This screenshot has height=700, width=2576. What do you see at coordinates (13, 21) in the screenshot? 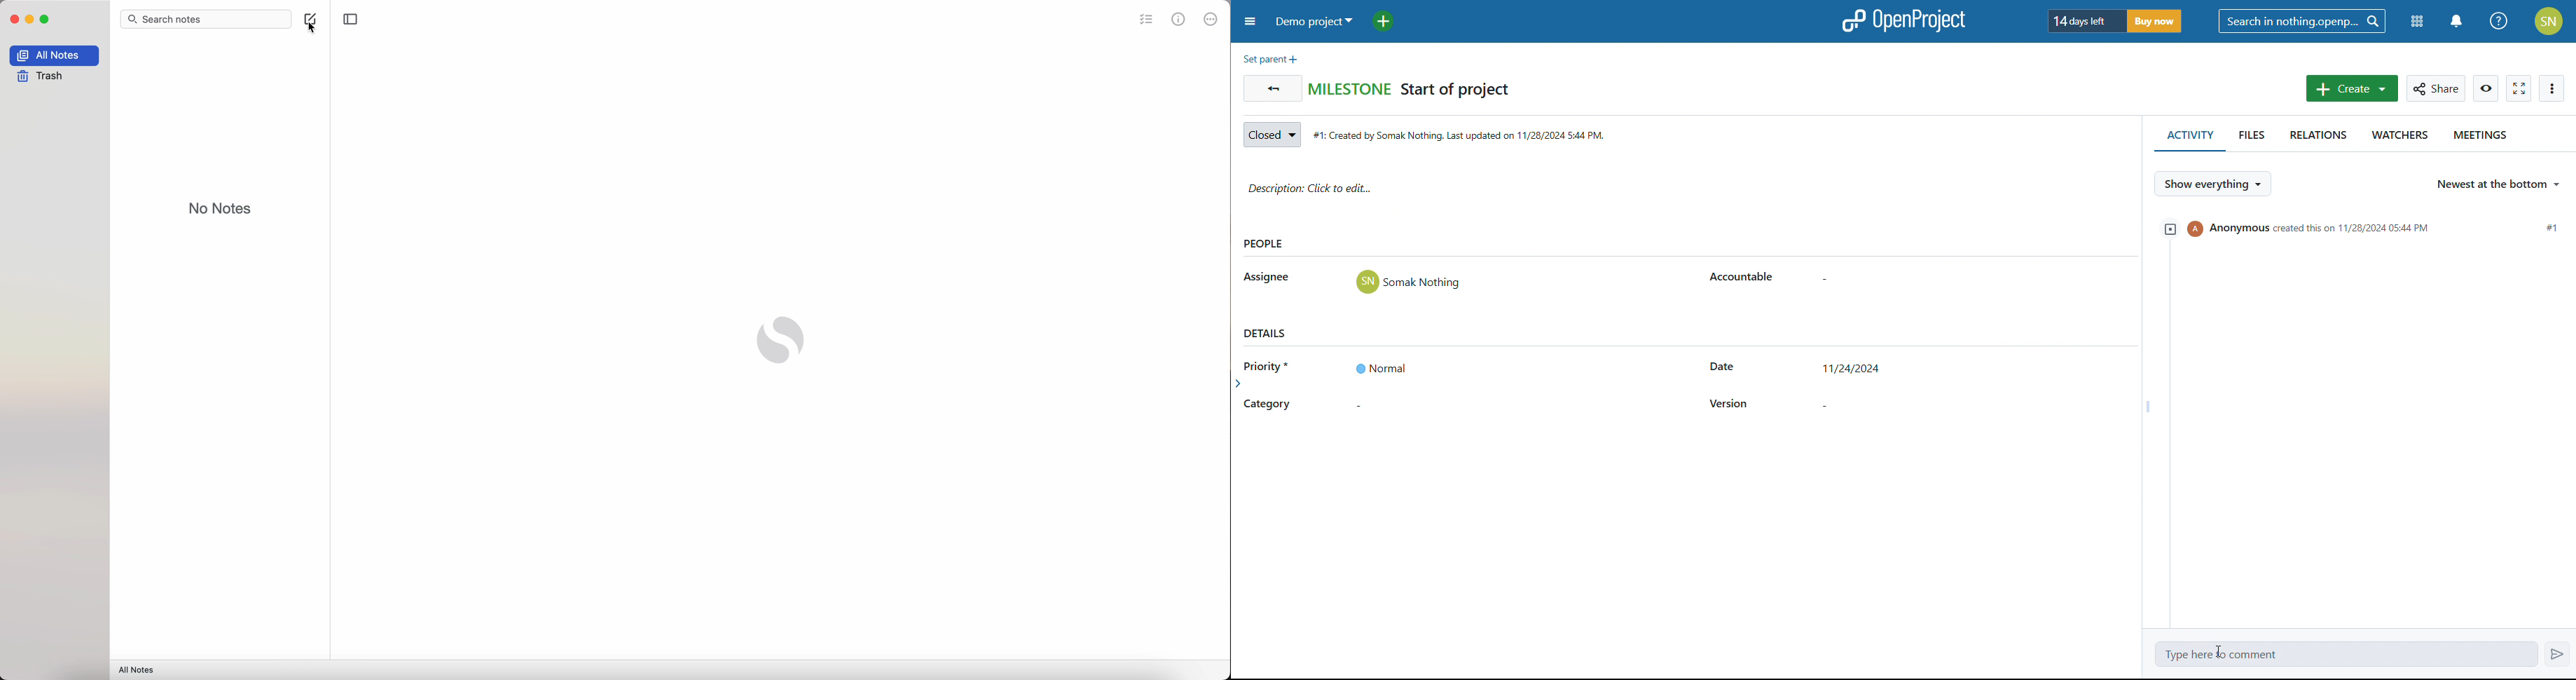
I see `close` at bounding box center [13, 21].